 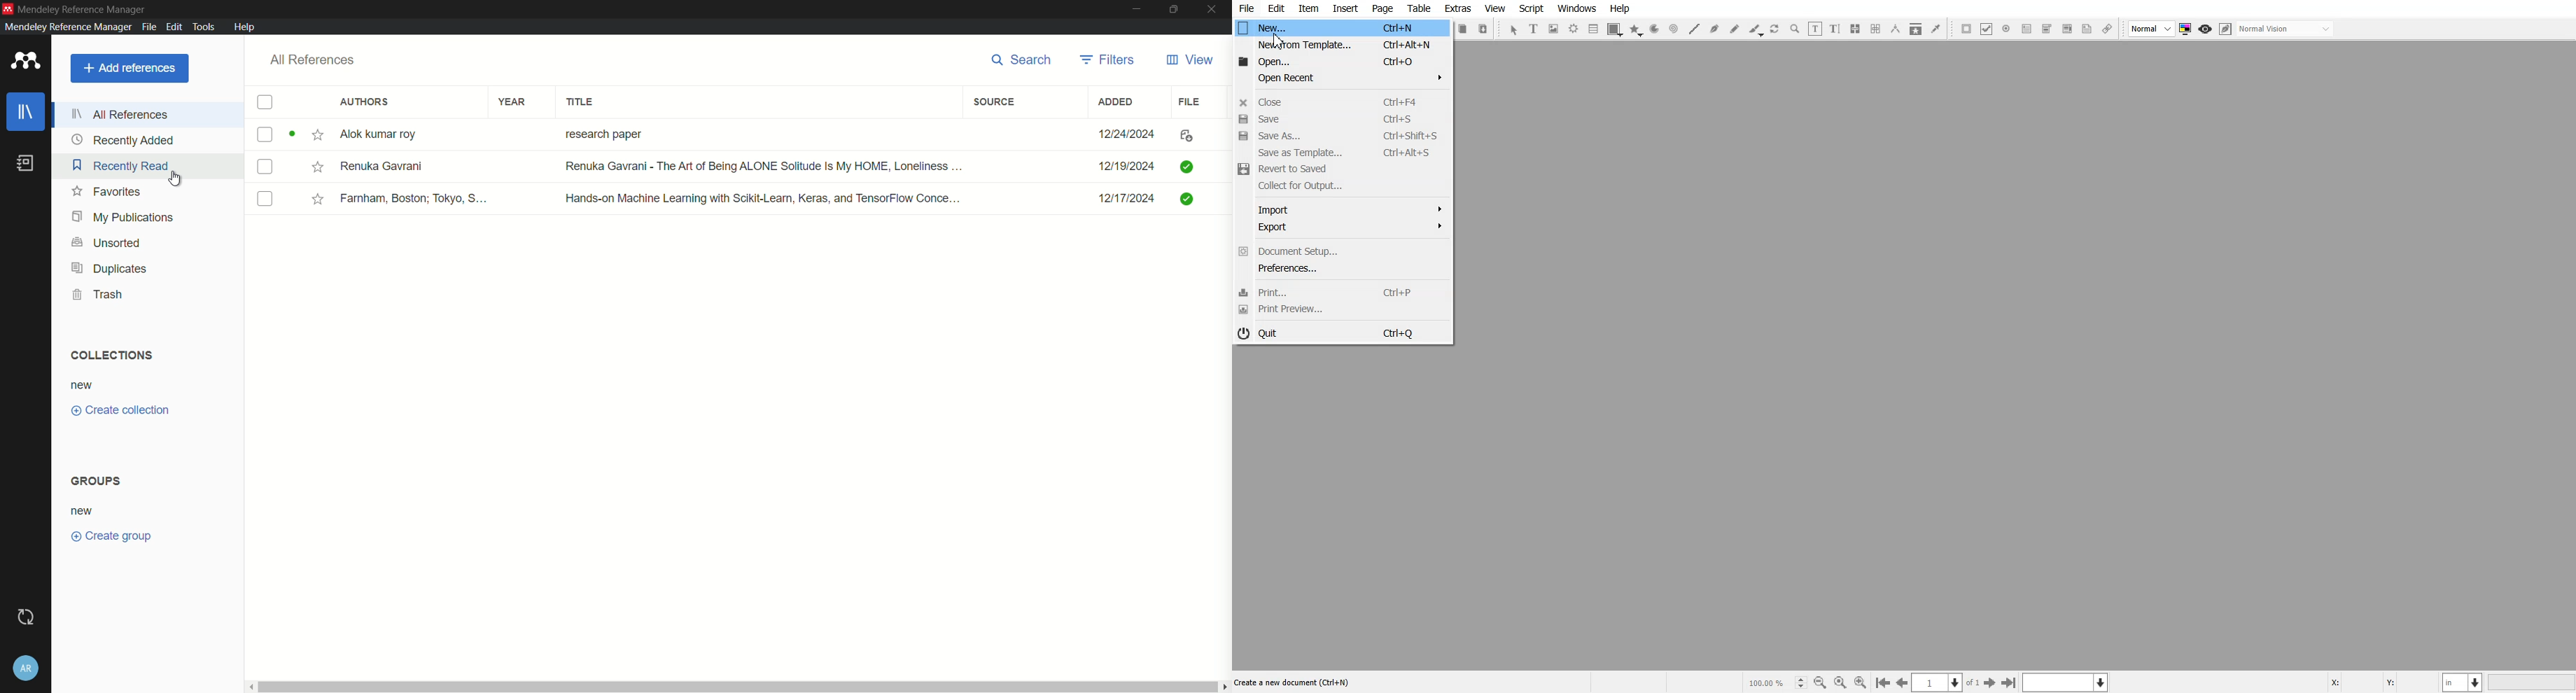 I want to click on Mendeley Reference Manager, so click(x=84, y=9).